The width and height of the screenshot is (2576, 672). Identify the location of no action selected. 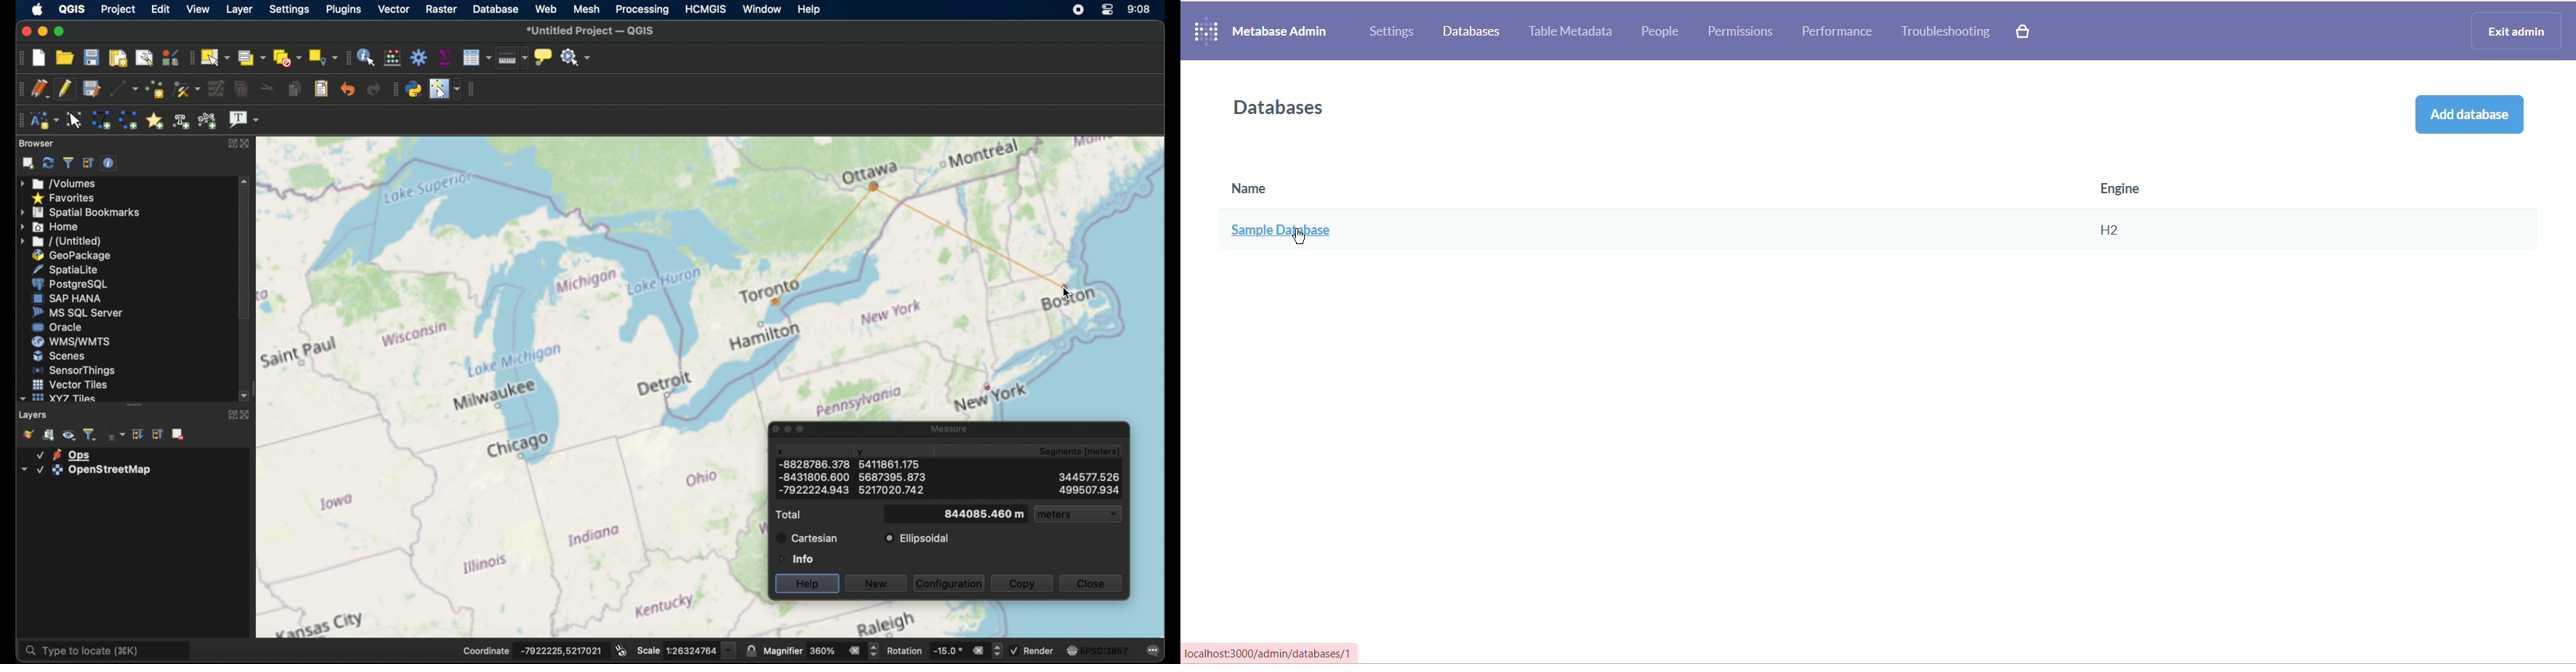
(576, 56).